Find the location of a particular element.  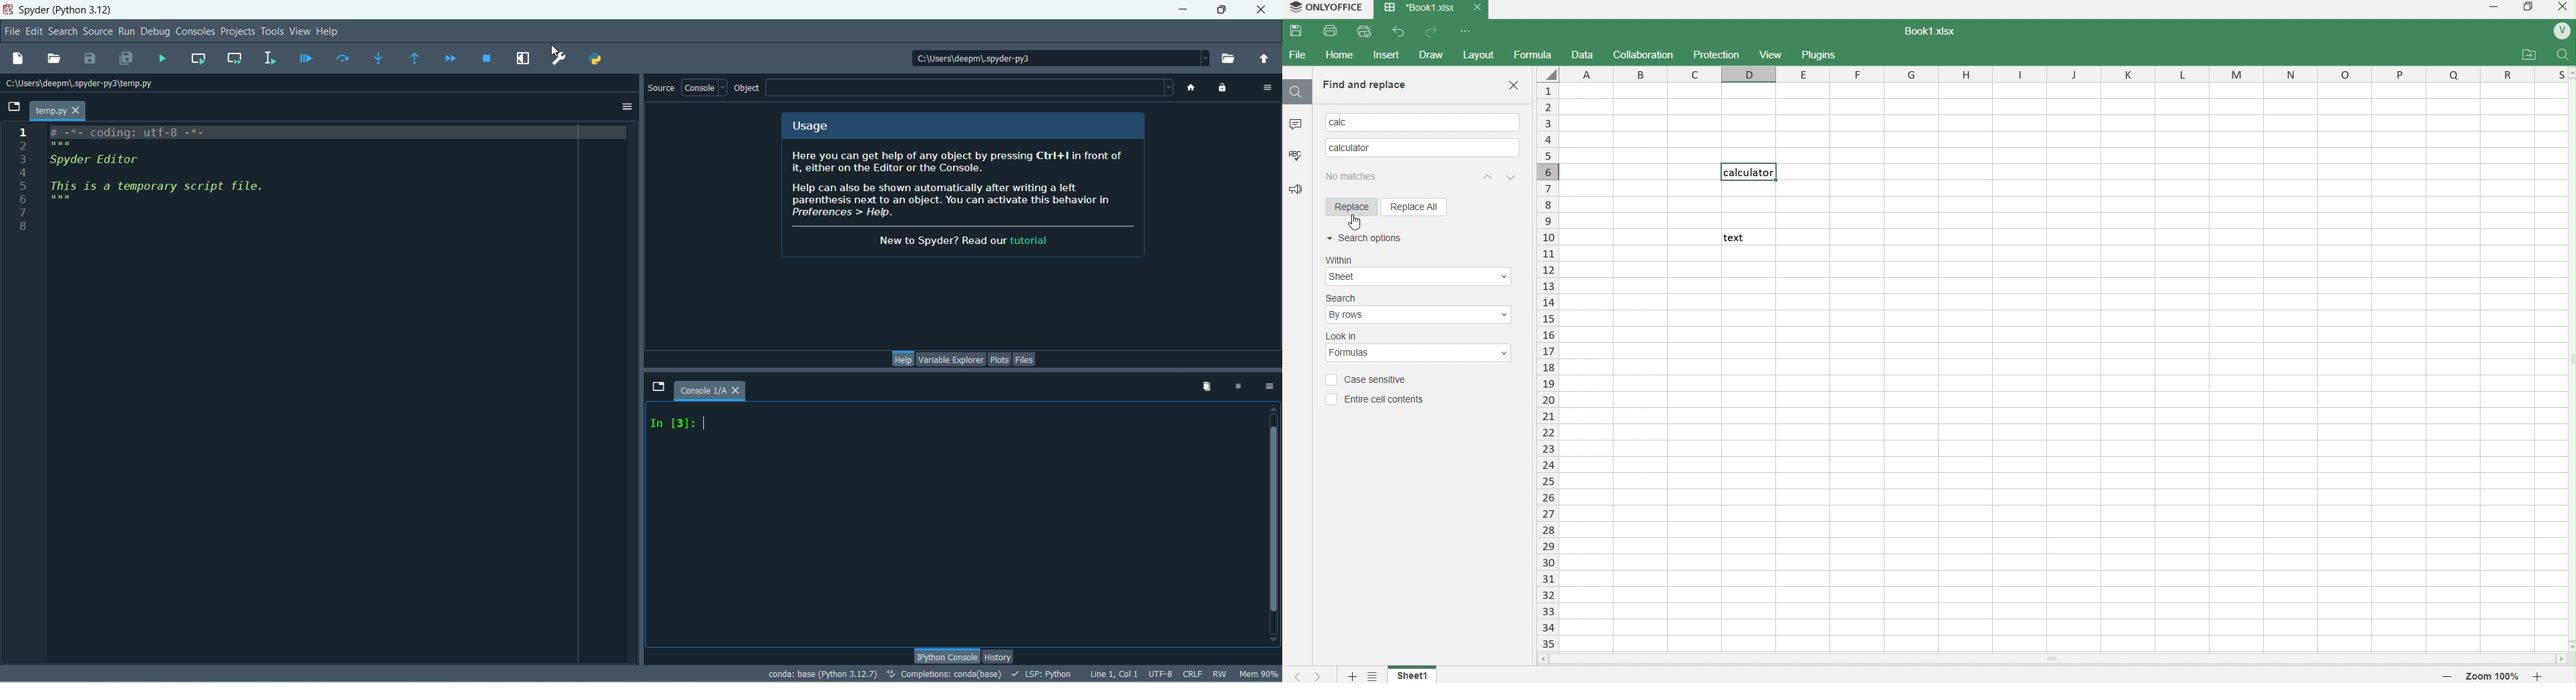

 is located at coordinates (1325, 430).